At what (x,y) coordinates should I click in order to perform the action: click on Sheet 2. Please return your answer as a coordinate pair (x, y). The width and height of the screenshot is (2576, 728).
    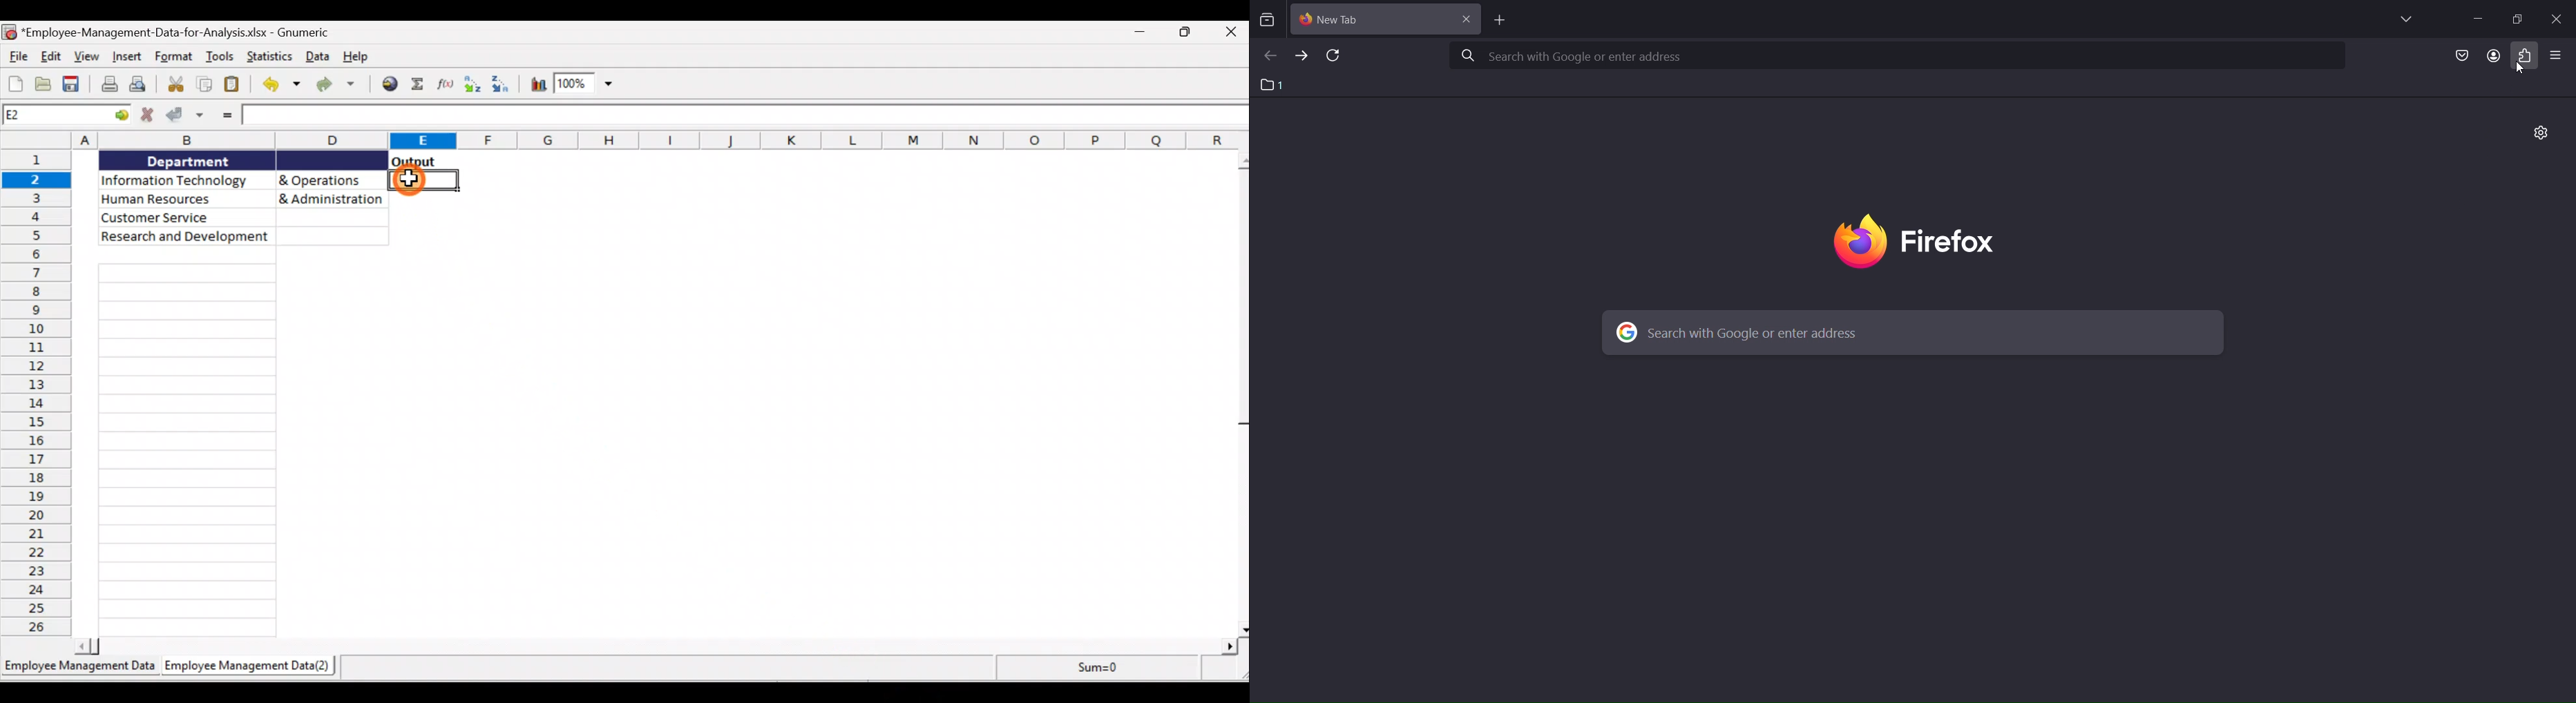
    Looking at the image, I should click on (252, 667).